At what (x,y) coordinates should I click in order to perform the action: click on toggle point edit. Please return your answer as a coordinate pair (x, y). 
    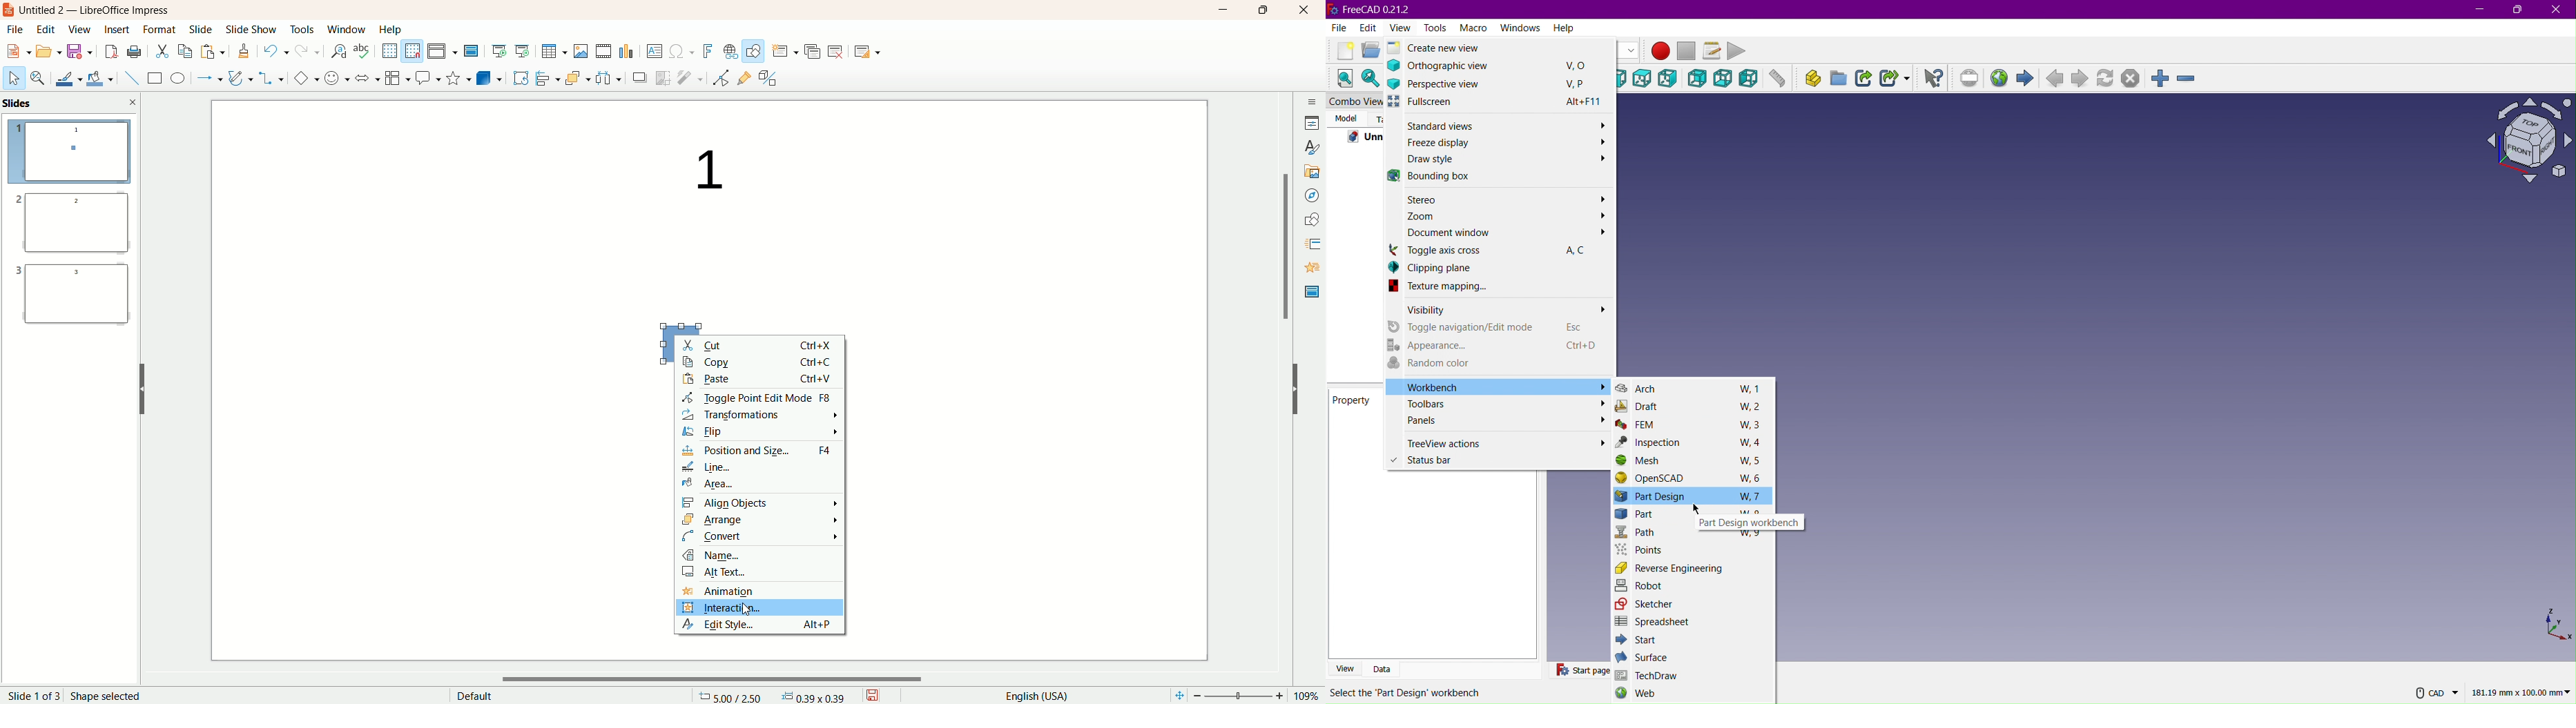
    Looking at the image, I should click on (739, 398).